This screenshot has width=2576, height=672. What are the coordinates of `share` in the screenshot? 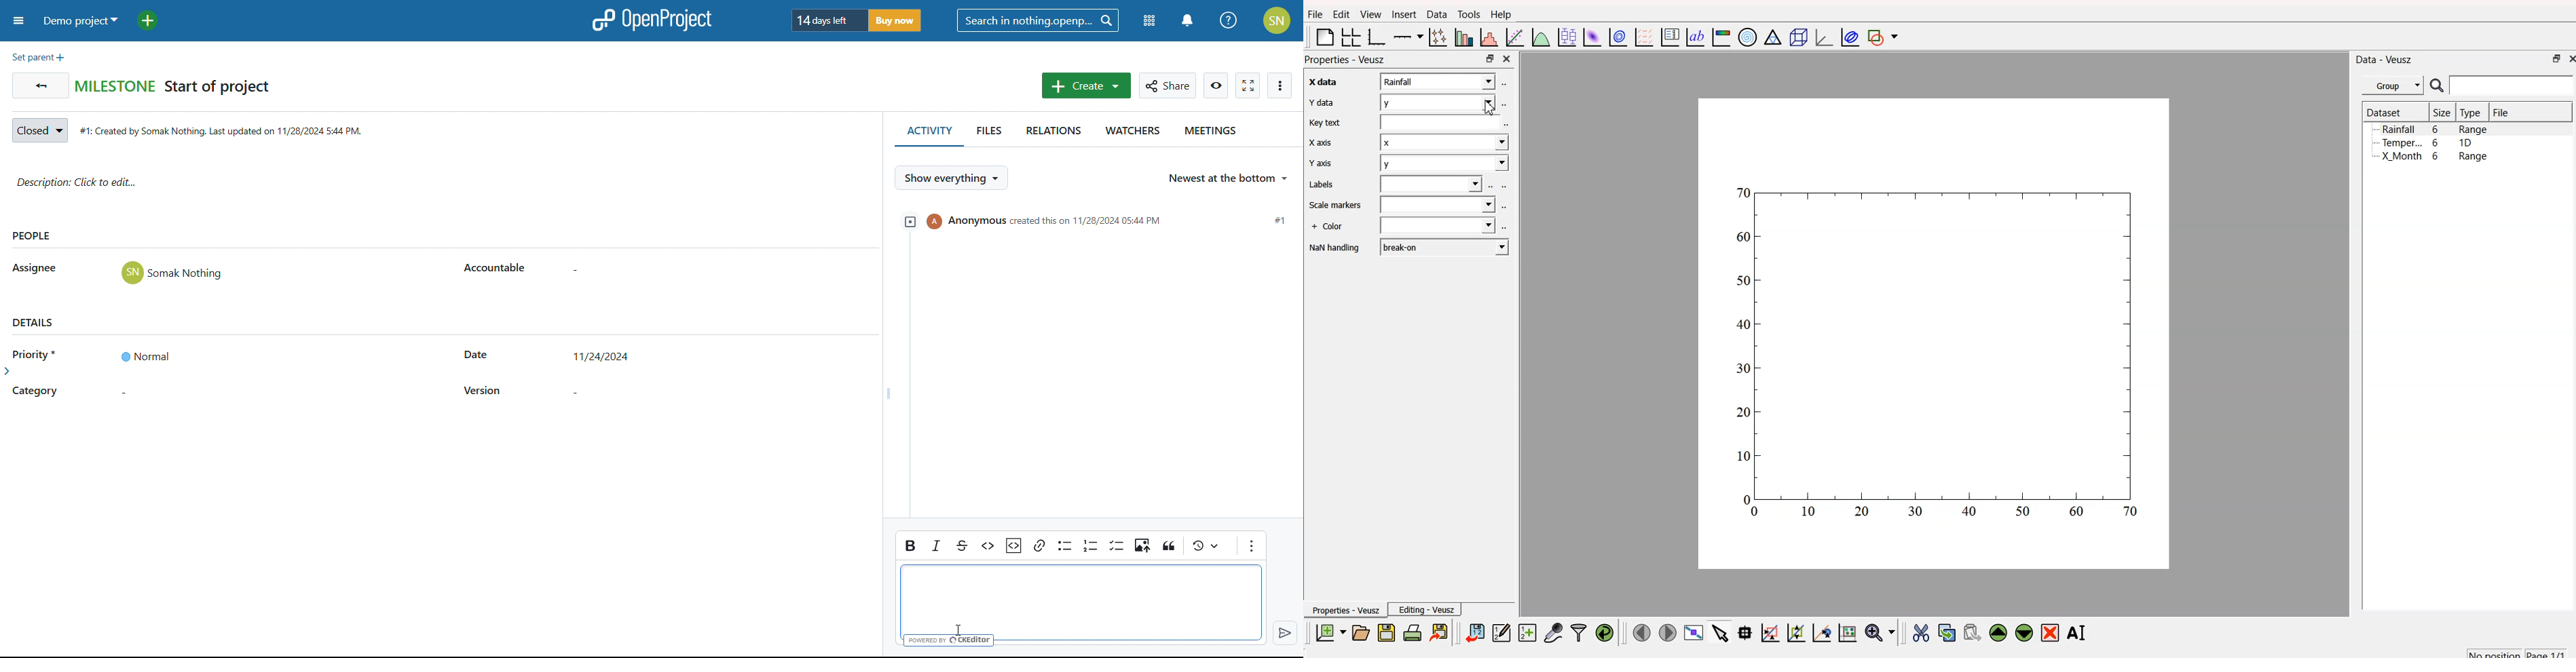 It's located at (1168, 86).